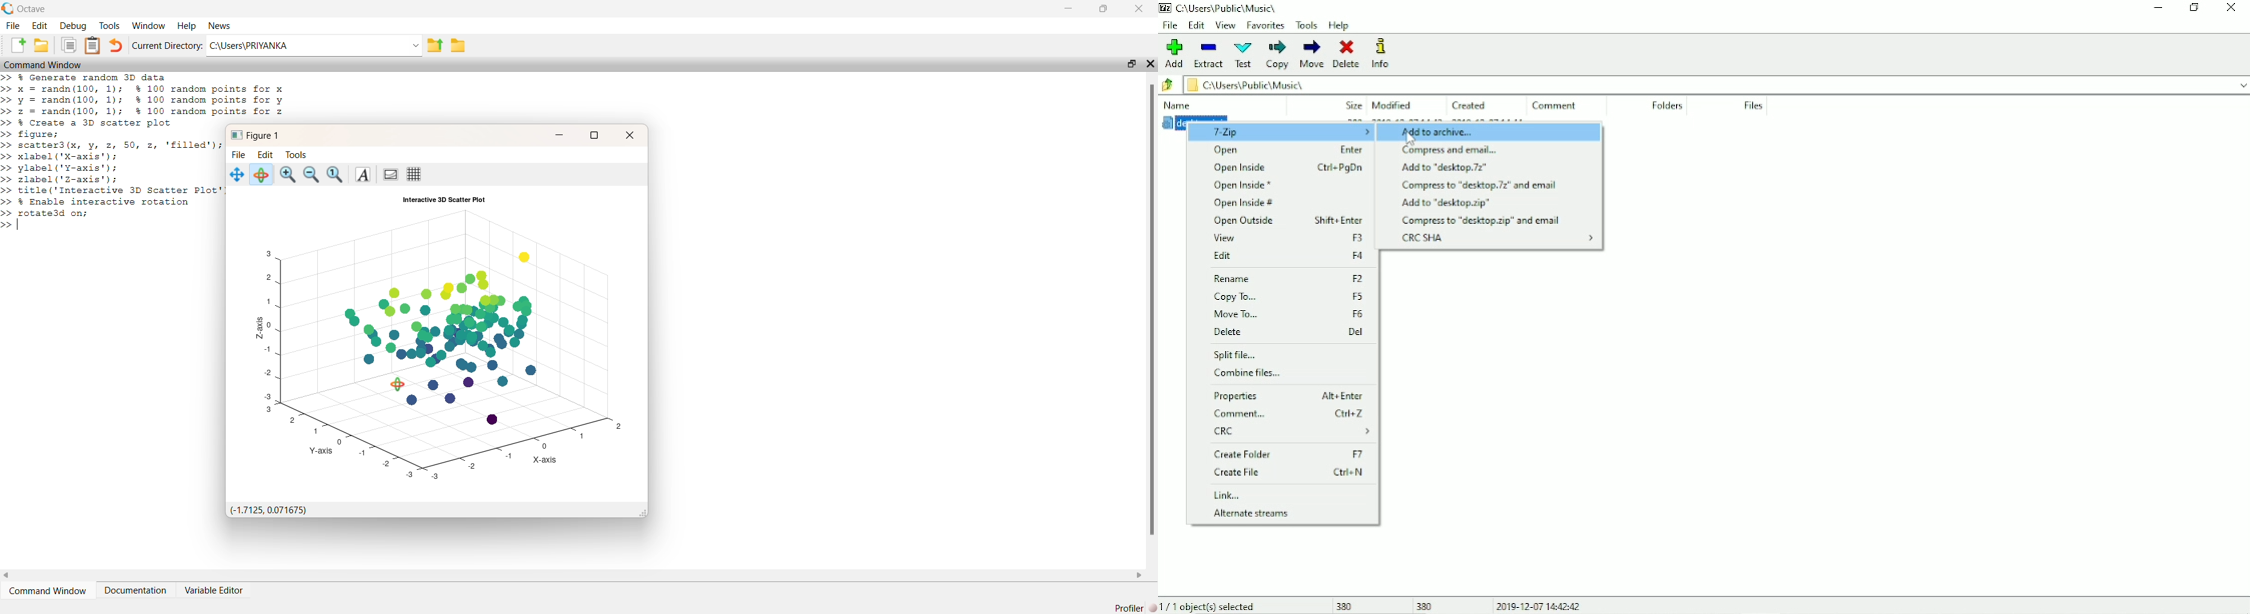  Describe the element at coordinates (135, 590) in the screenshot. I see `Documentation` at that location.